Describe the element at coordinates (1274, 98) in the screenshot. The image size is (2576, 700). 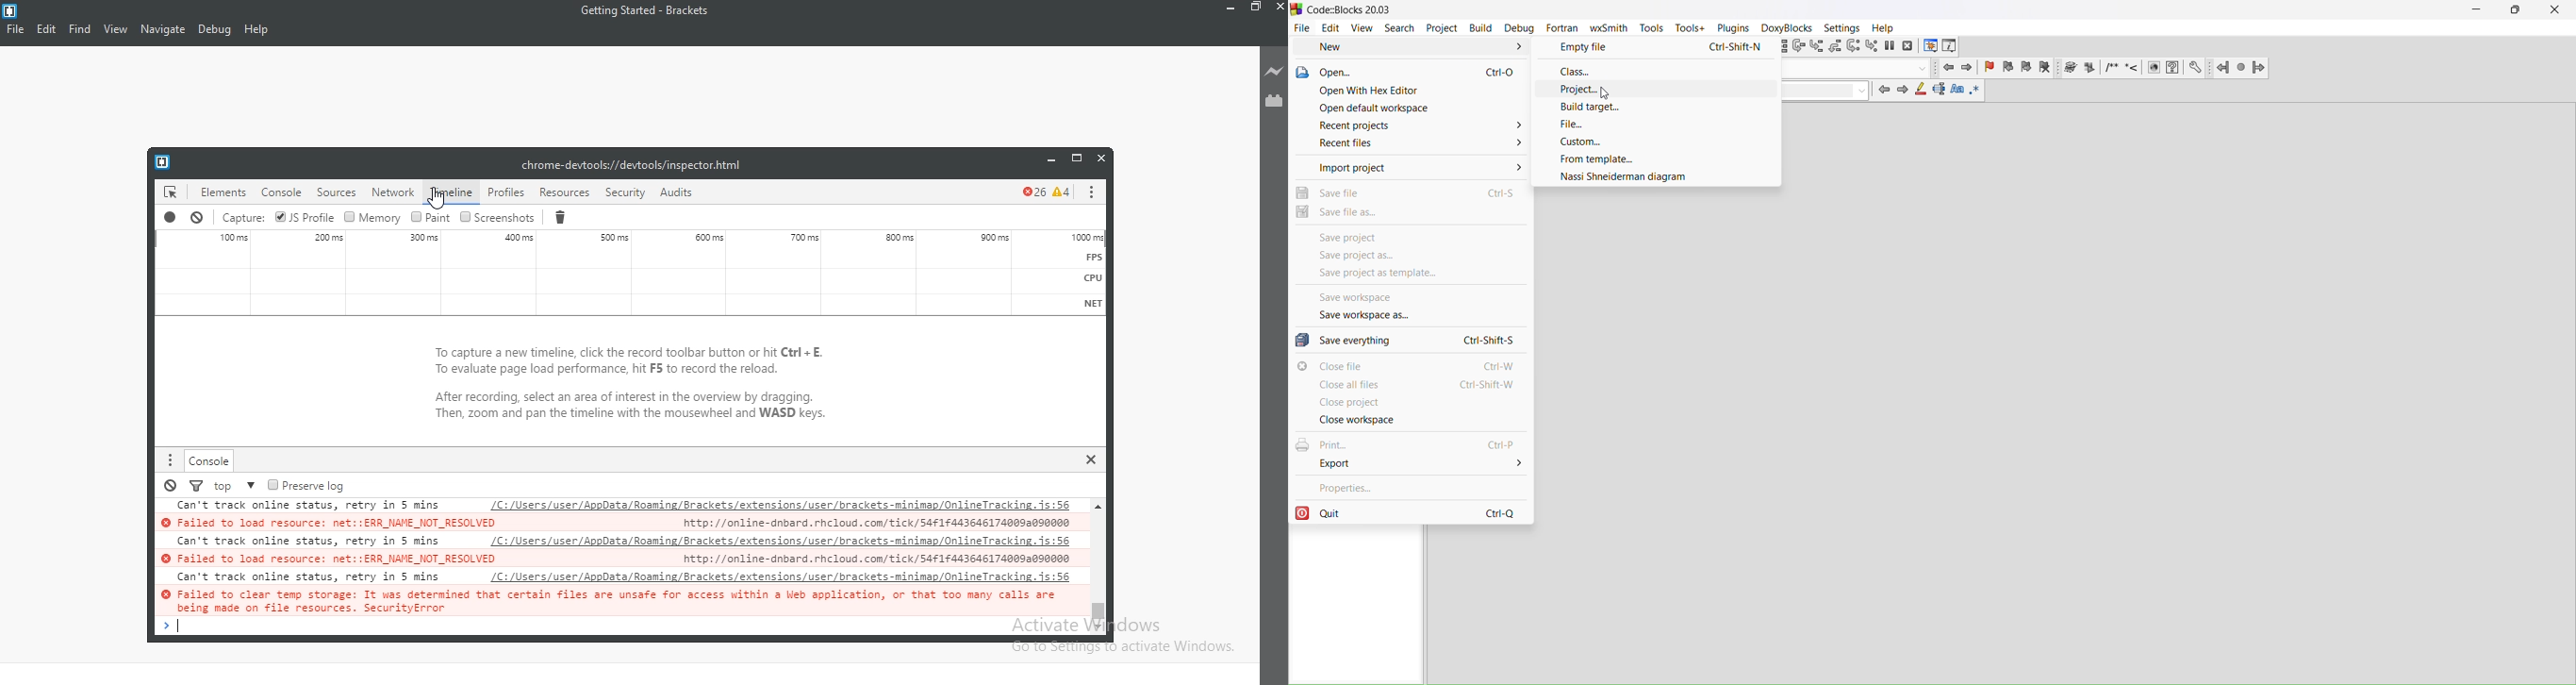
I see `Extension Manager` at that location.